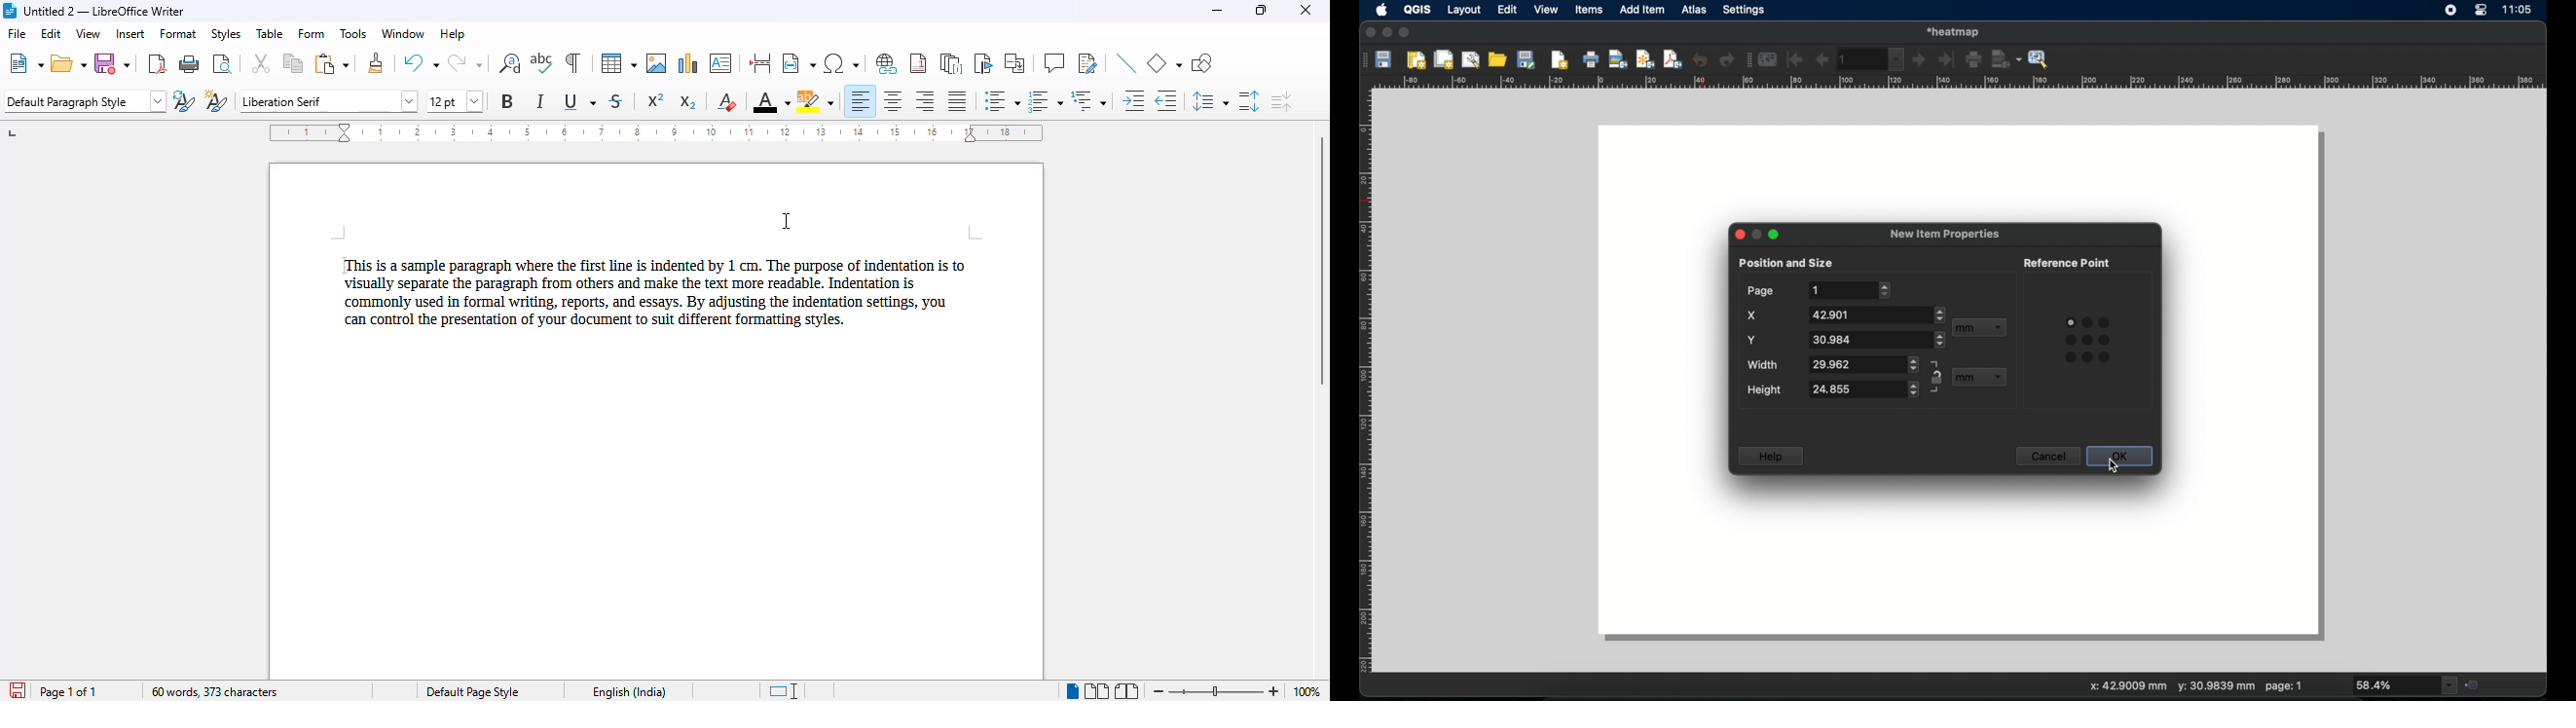 The height and width of the screenshot is (728, 2576). I want to click on close, so click(1305, 10).